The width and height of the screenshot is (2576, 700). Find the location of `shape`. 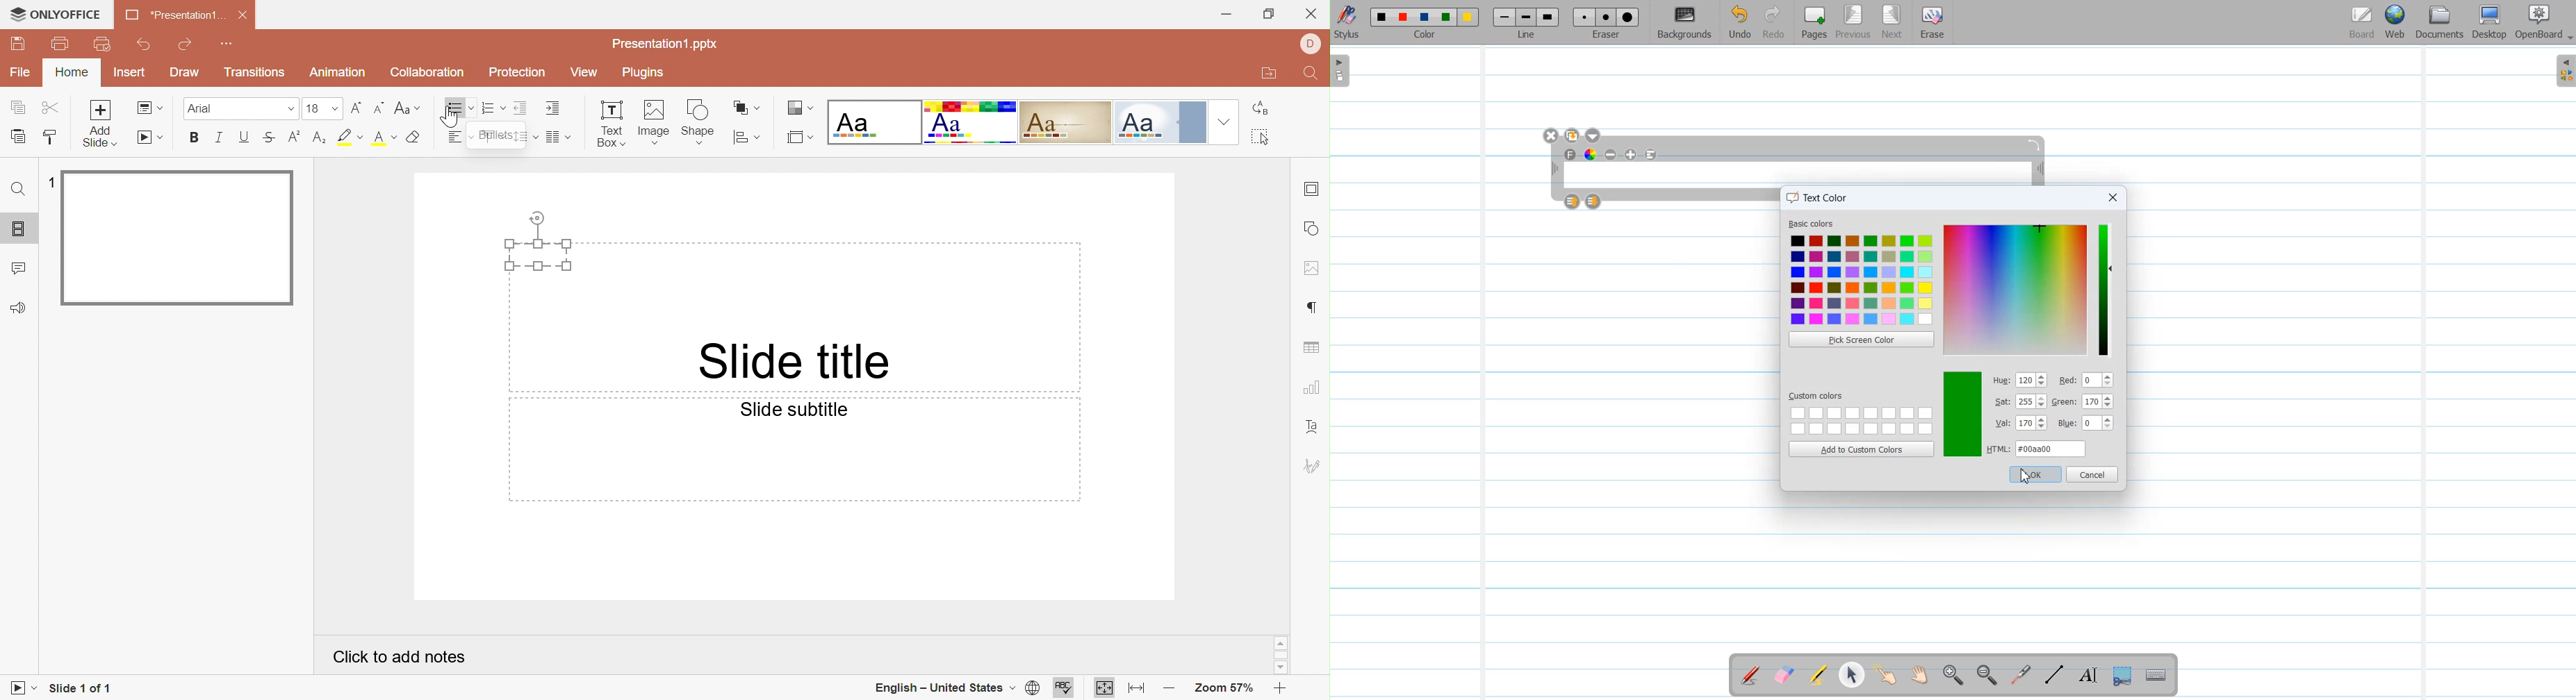

shape is located at coordinates (703, 121).